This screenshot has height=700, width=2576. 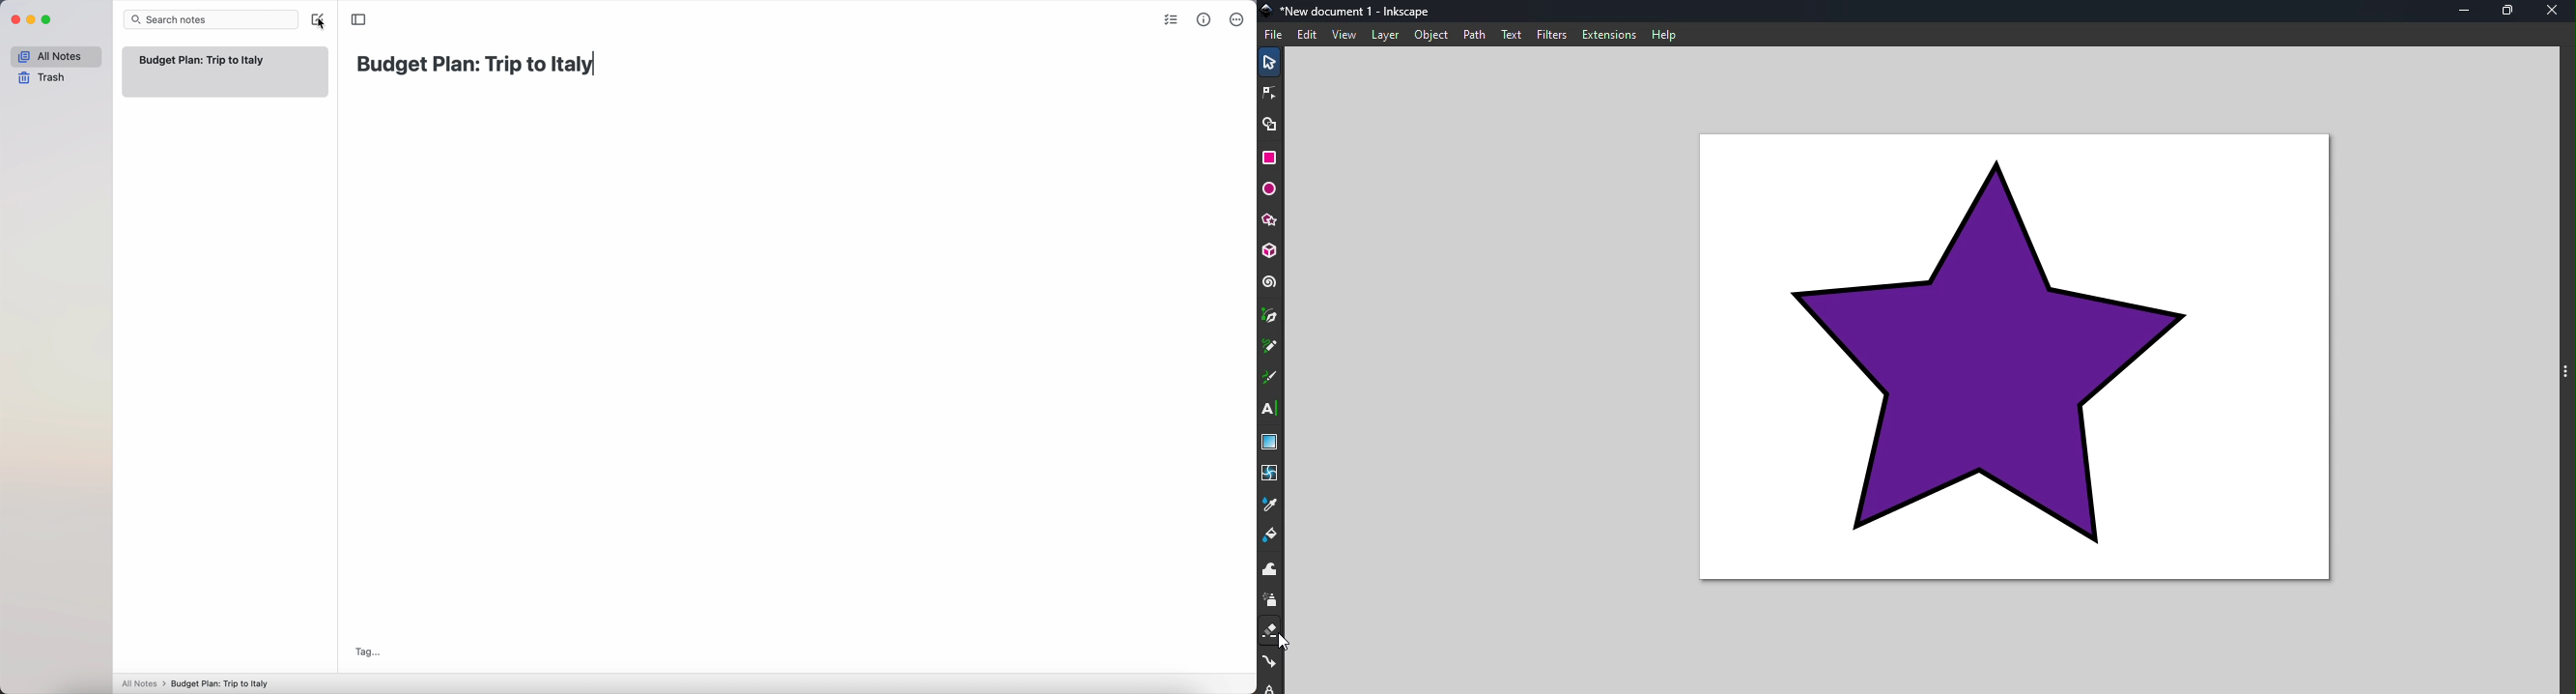 What do you see at coordinates (200, 683) in the screenshot?
I see `All notes > Budget Plan: Trip to Italy` at bounding box center [200, 683].